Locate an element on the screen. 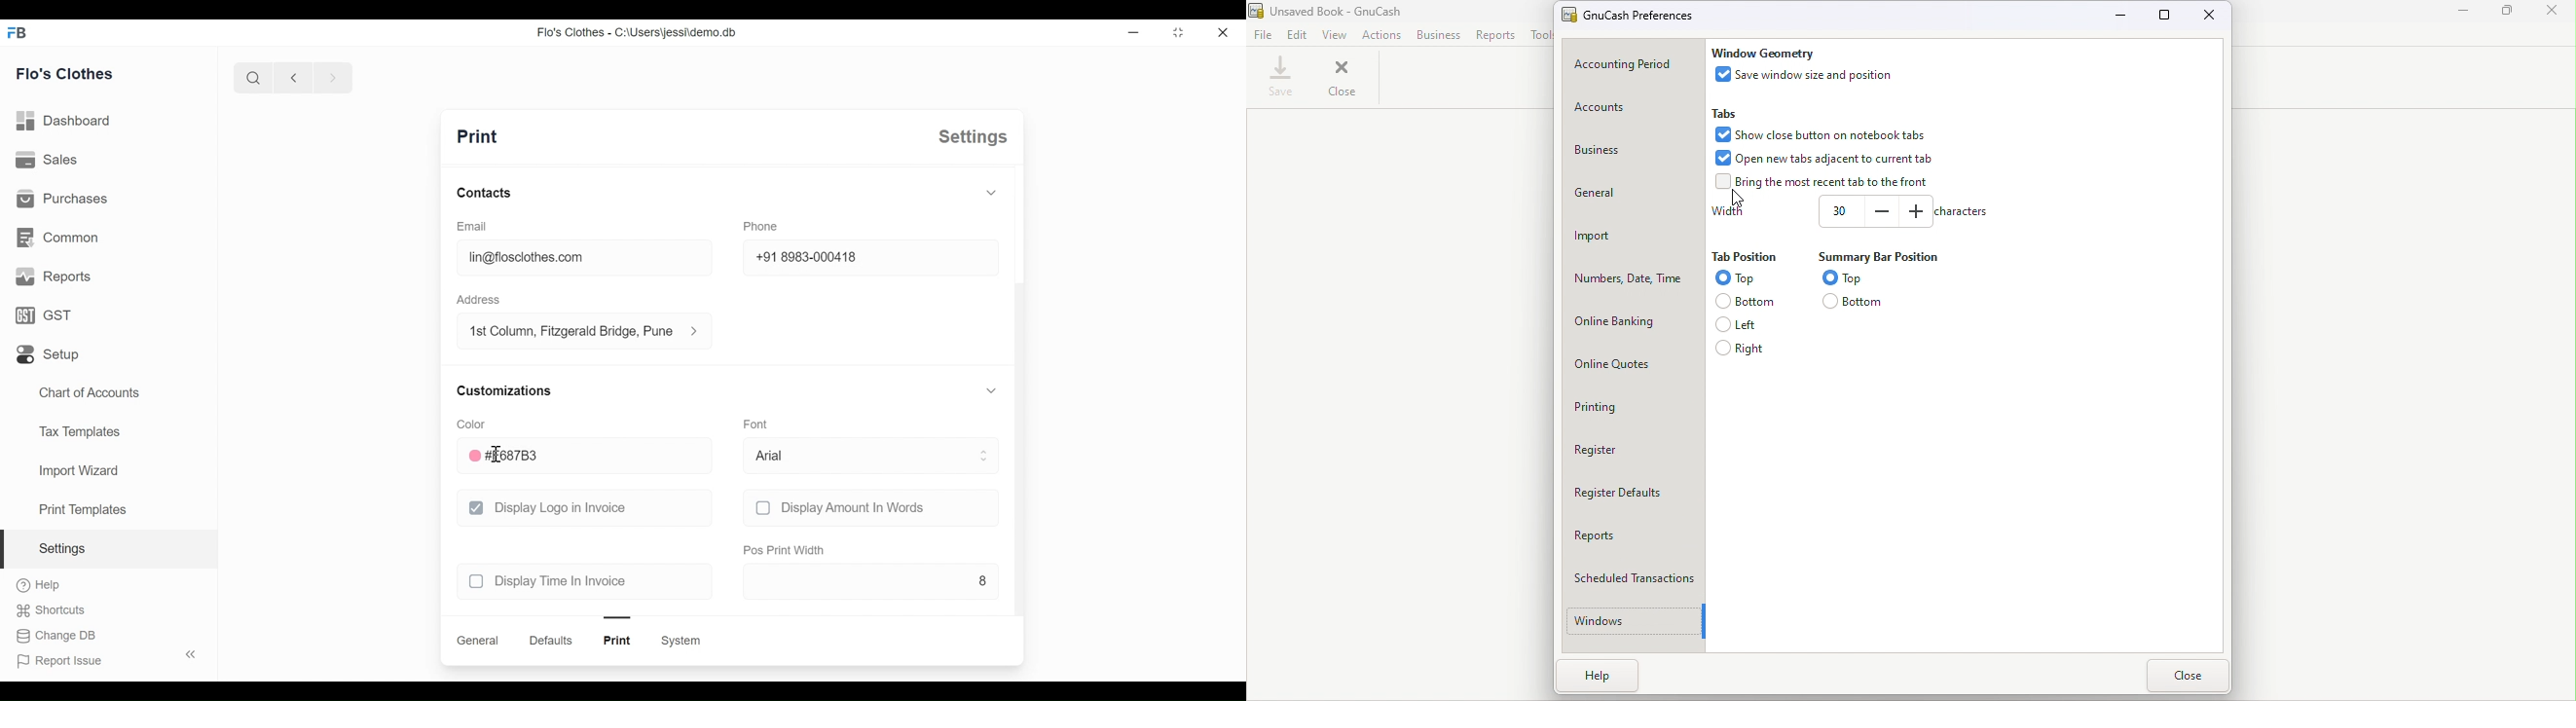 The image size is (2576, 728). defaults is located at coordinates (552, 641).